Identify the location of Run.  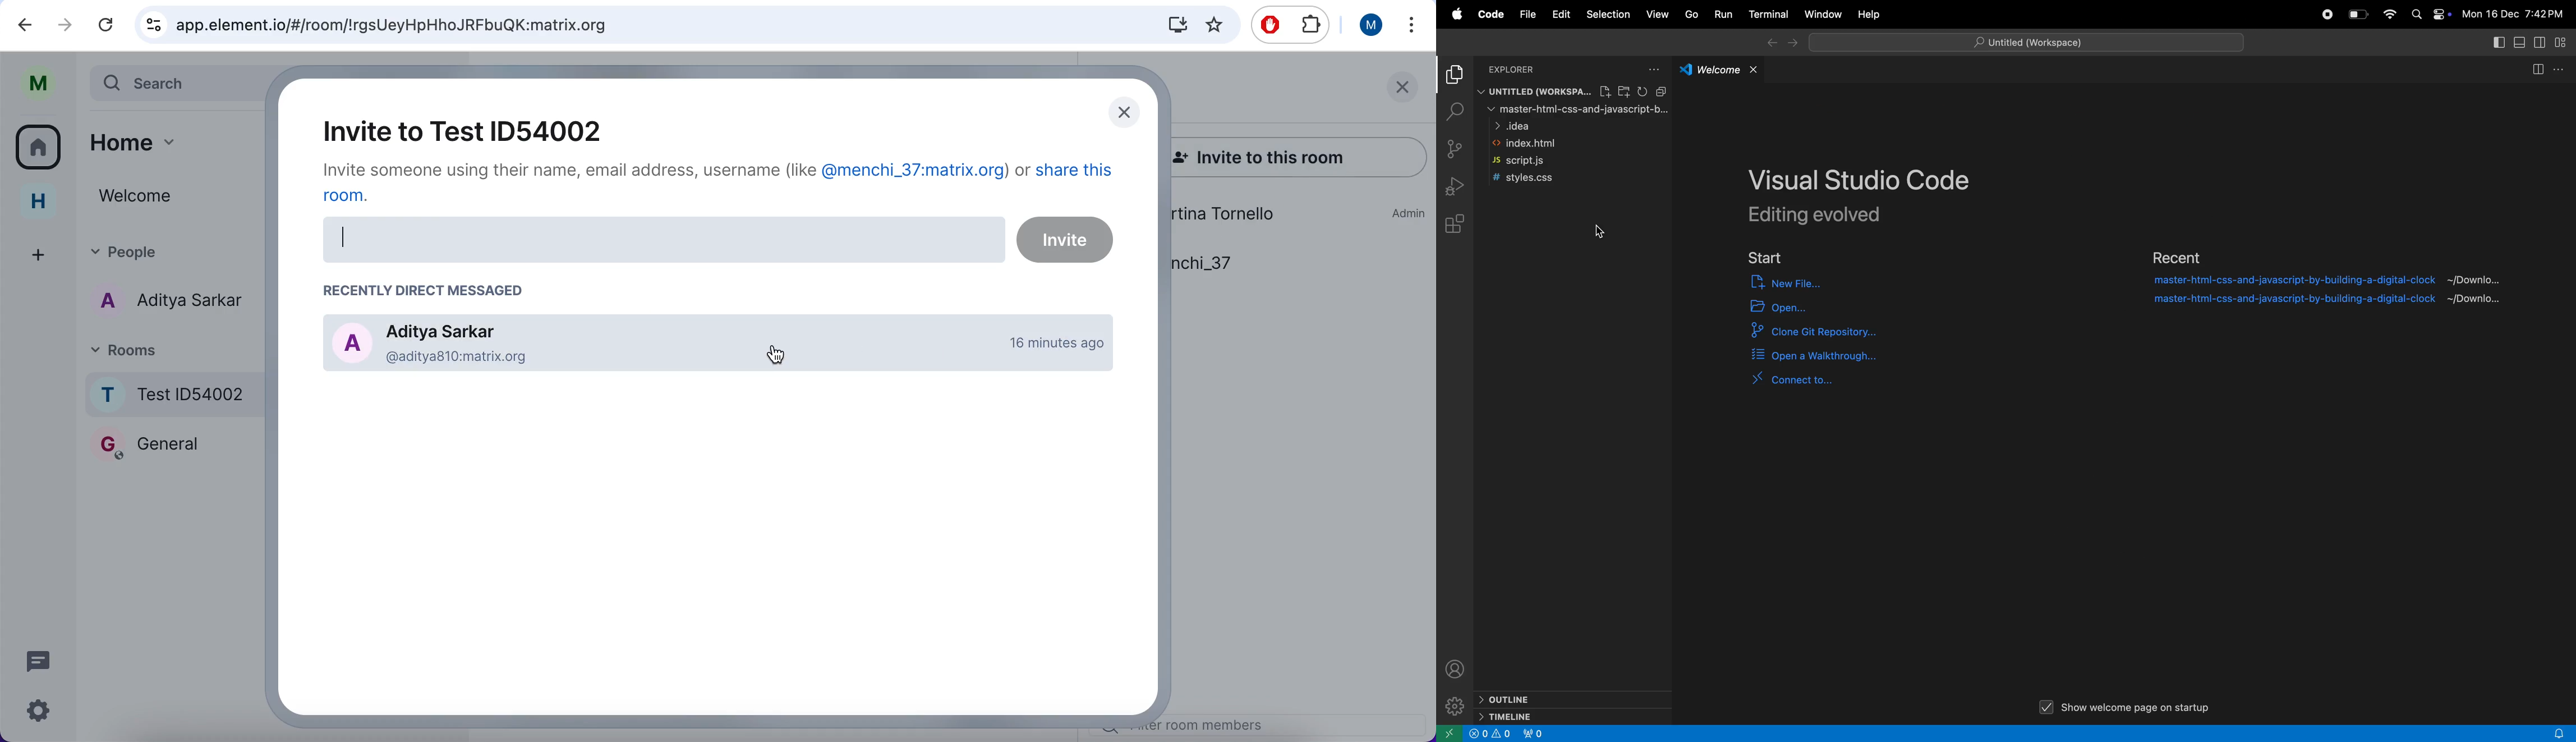
(1725, 13).